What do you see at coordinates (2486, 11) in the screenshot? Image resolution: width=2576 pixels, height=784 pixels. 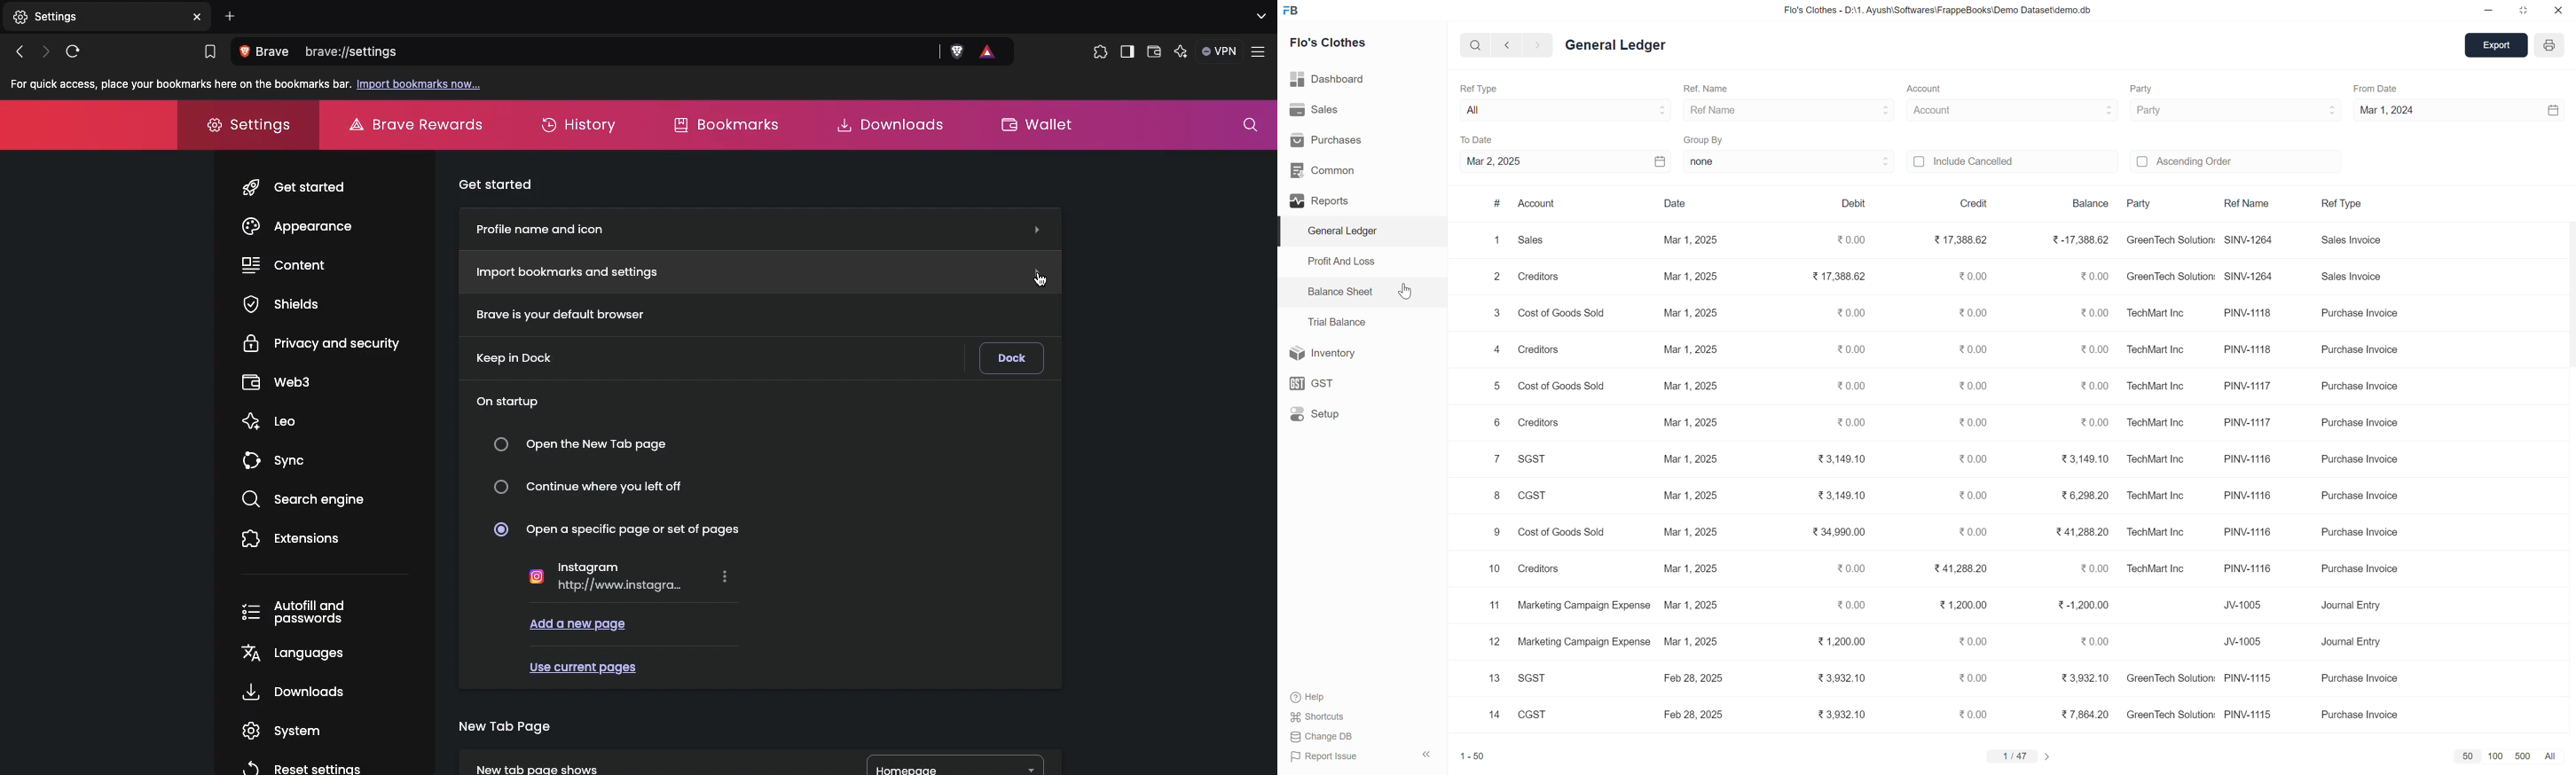 I see `minimize` at bounding box center [2486, 11].